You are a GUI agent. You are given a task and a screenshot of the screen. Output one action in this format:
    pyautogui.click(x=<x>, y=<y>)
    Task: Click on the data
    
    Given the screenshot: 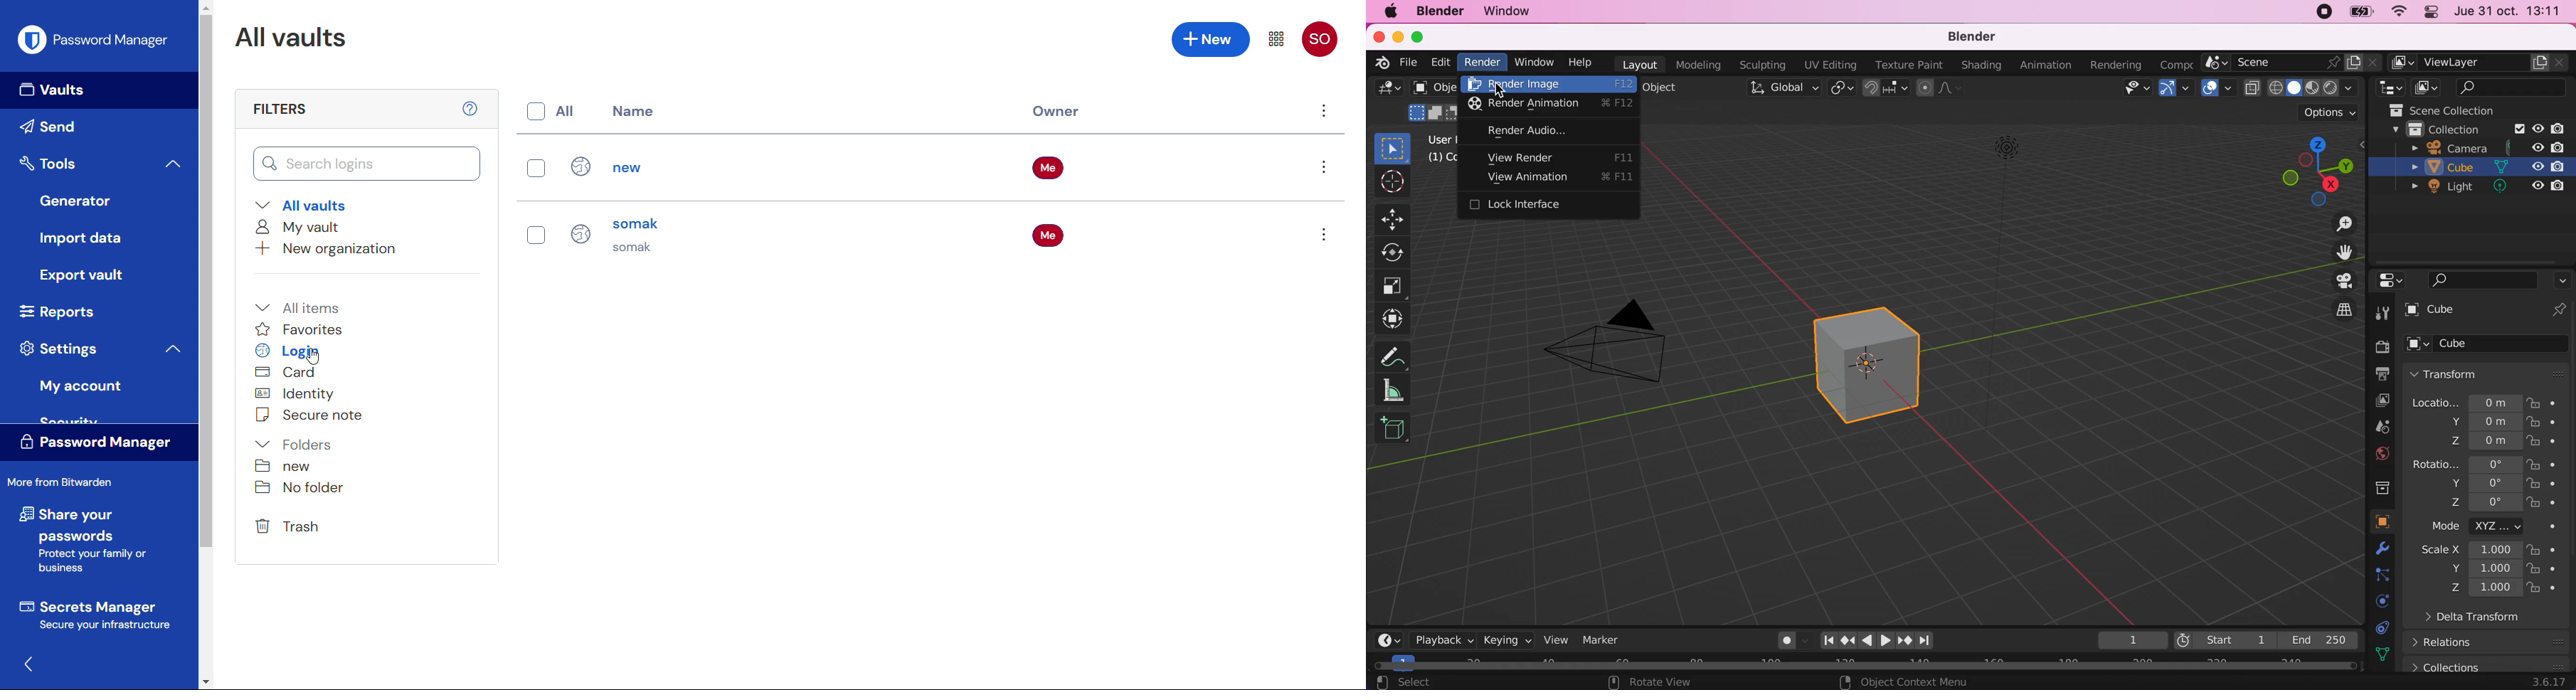 What is the action you would take?
    pyautogui.click(x=2387, y=628)
    